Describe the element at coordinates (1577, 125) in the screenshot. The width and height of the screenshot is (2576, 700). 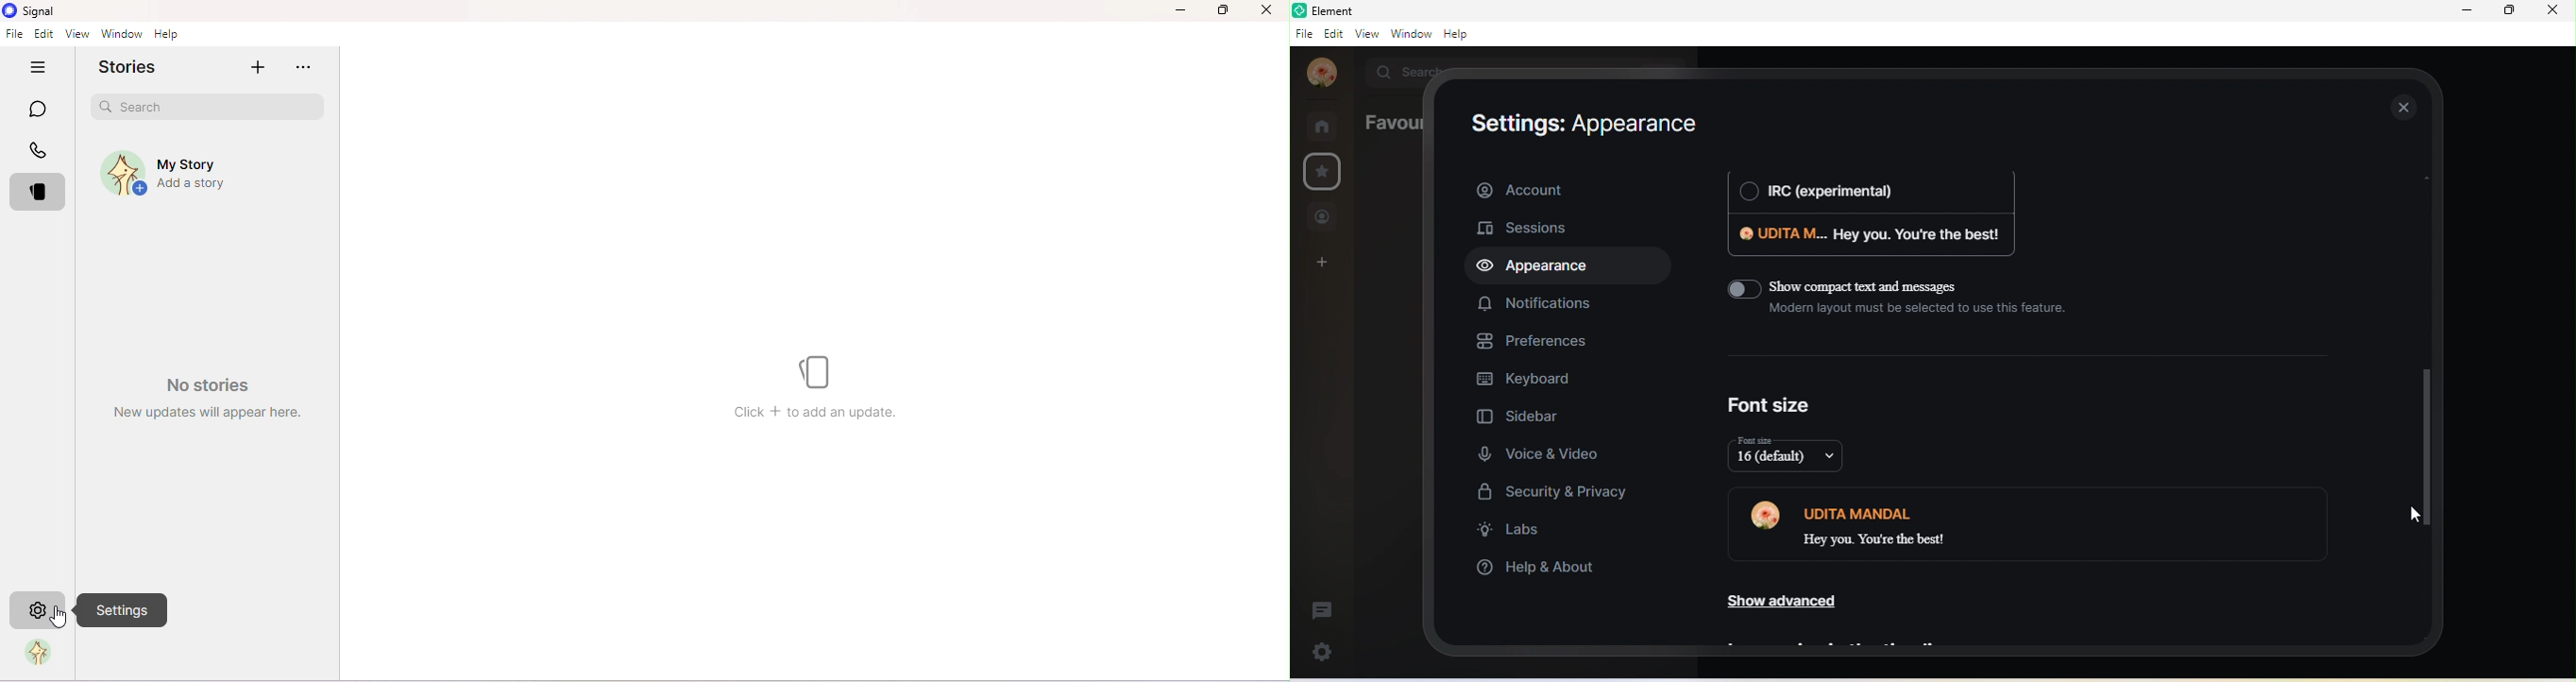
I see `setting: appearance` at that location.